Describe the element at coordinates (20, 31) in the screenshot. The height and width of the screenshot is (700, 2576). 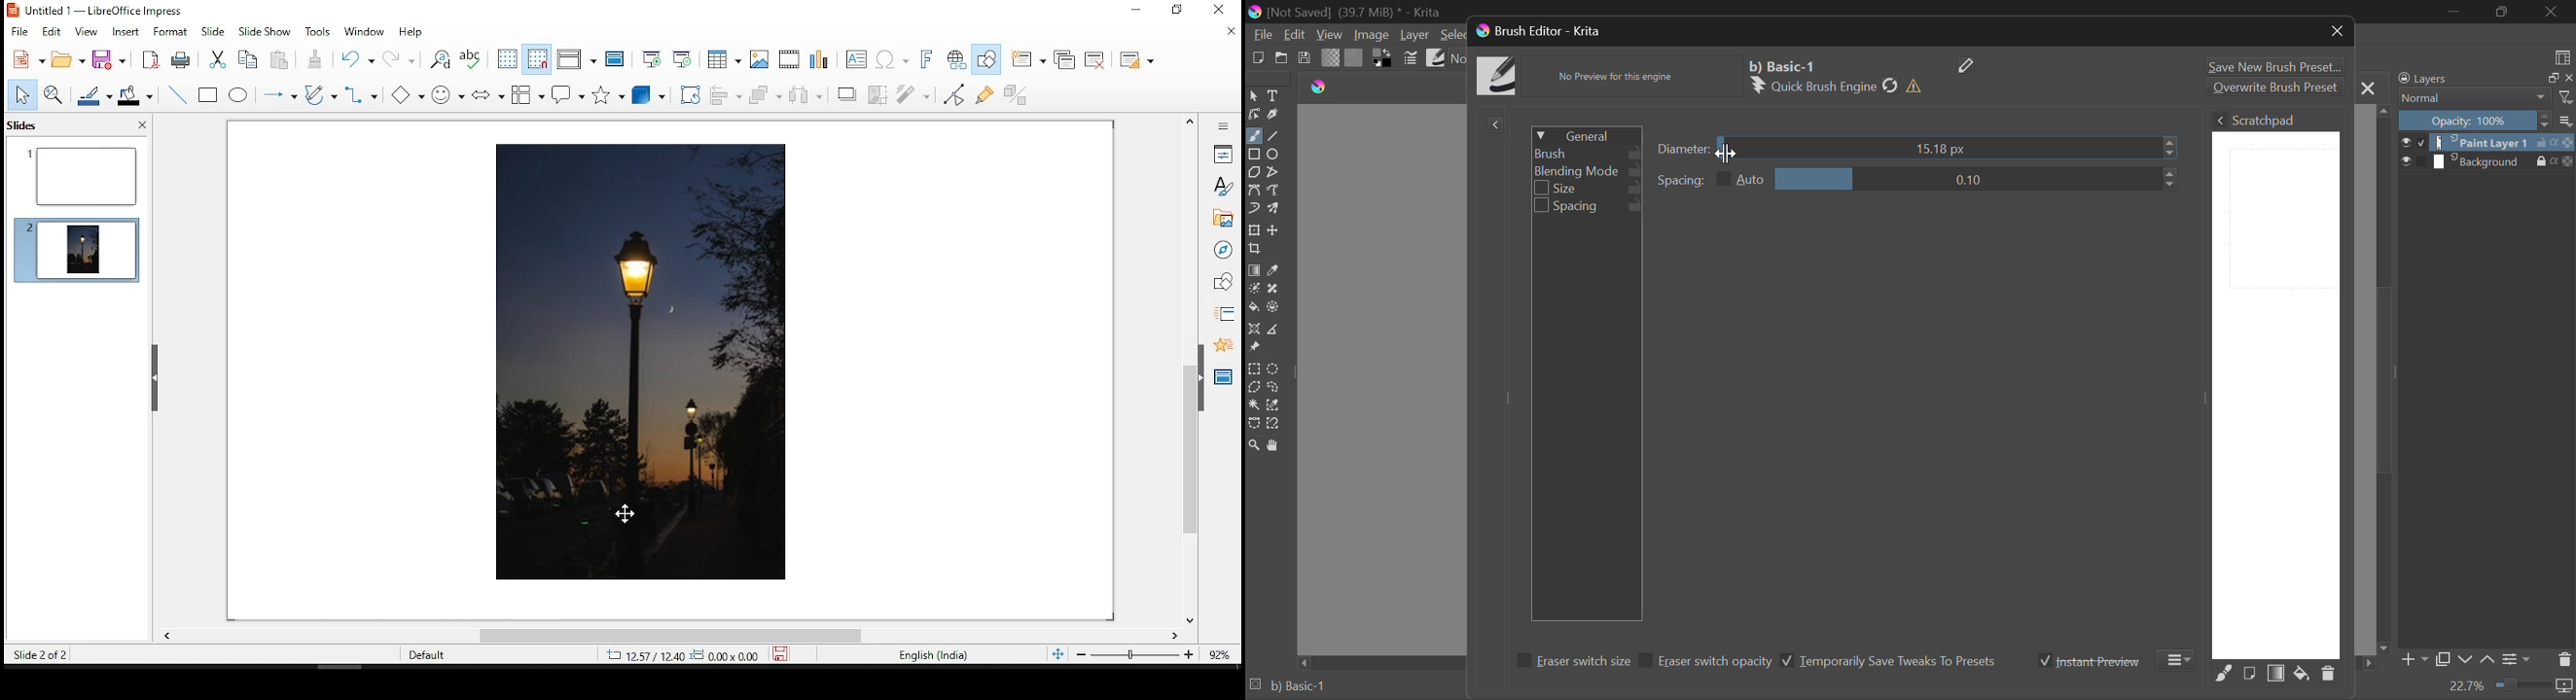
I see `file` at that location.